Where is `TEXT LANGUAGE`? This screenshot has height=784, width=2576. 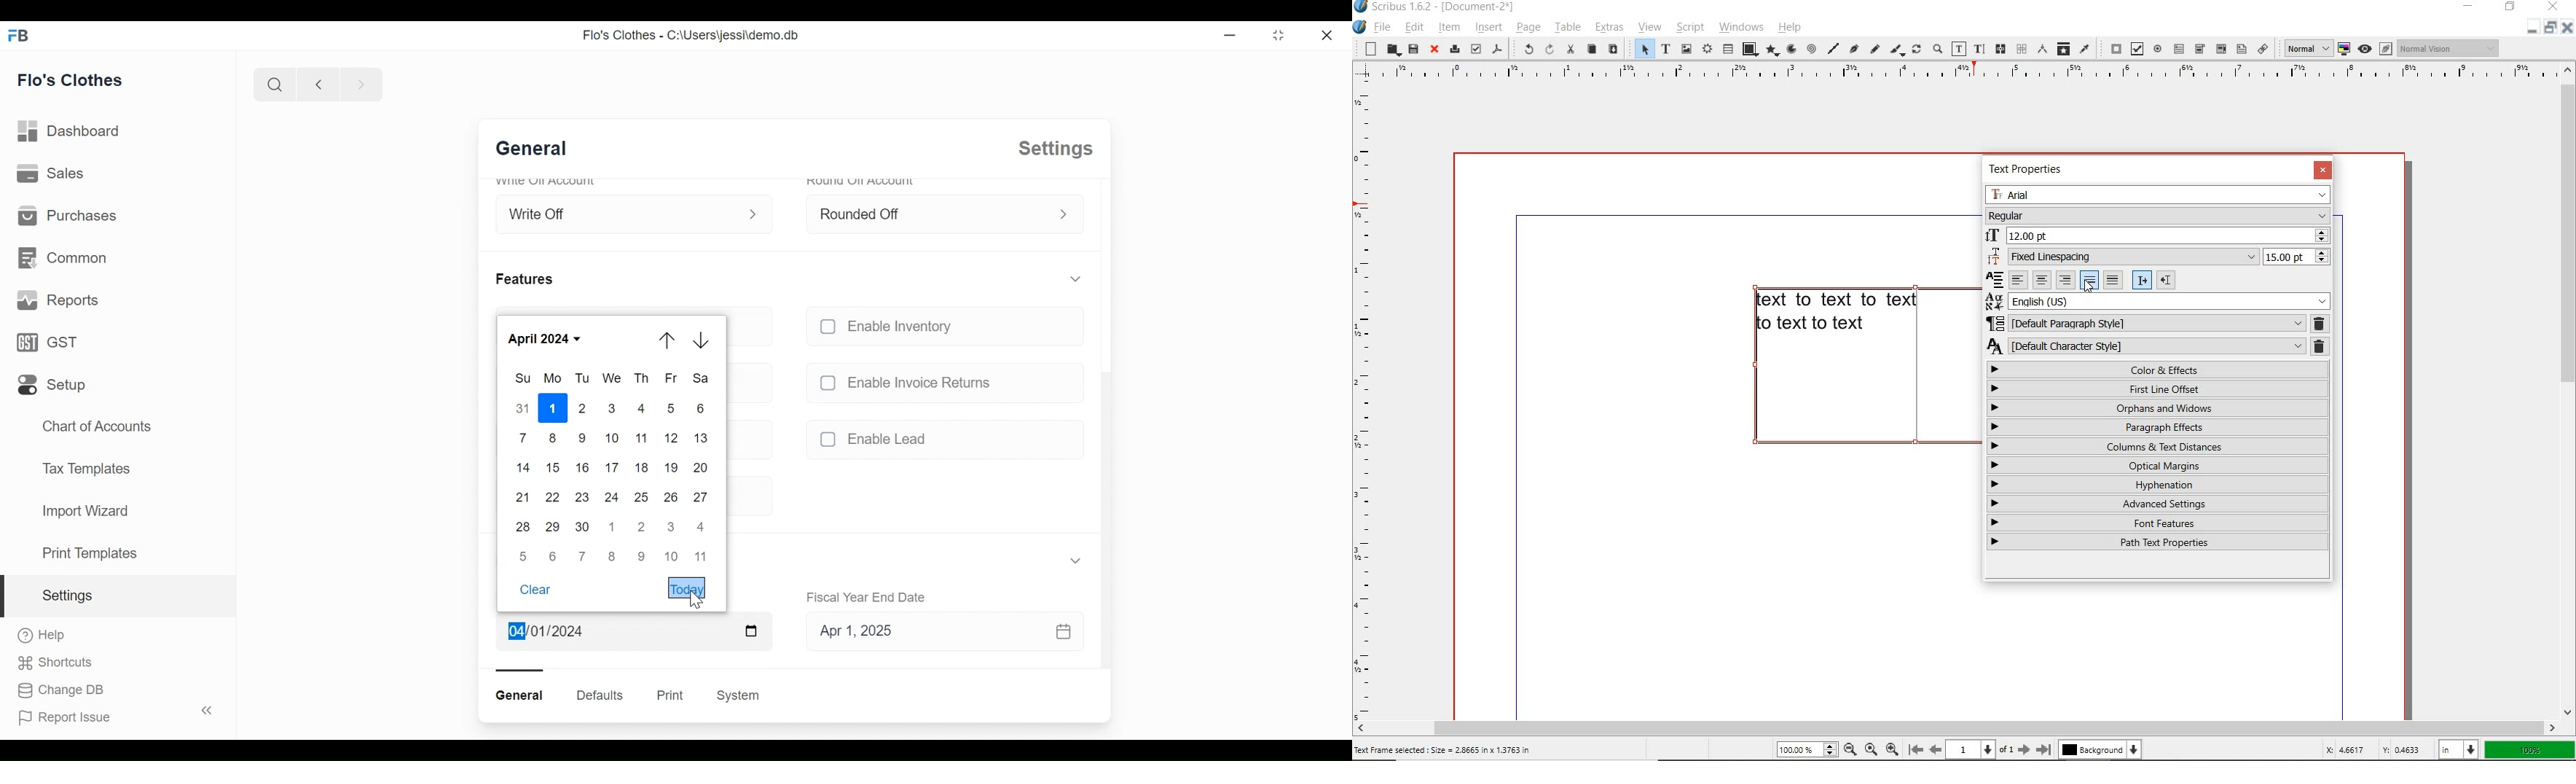
TEXT LANGUAGE is located at coordinates (2159, 300).